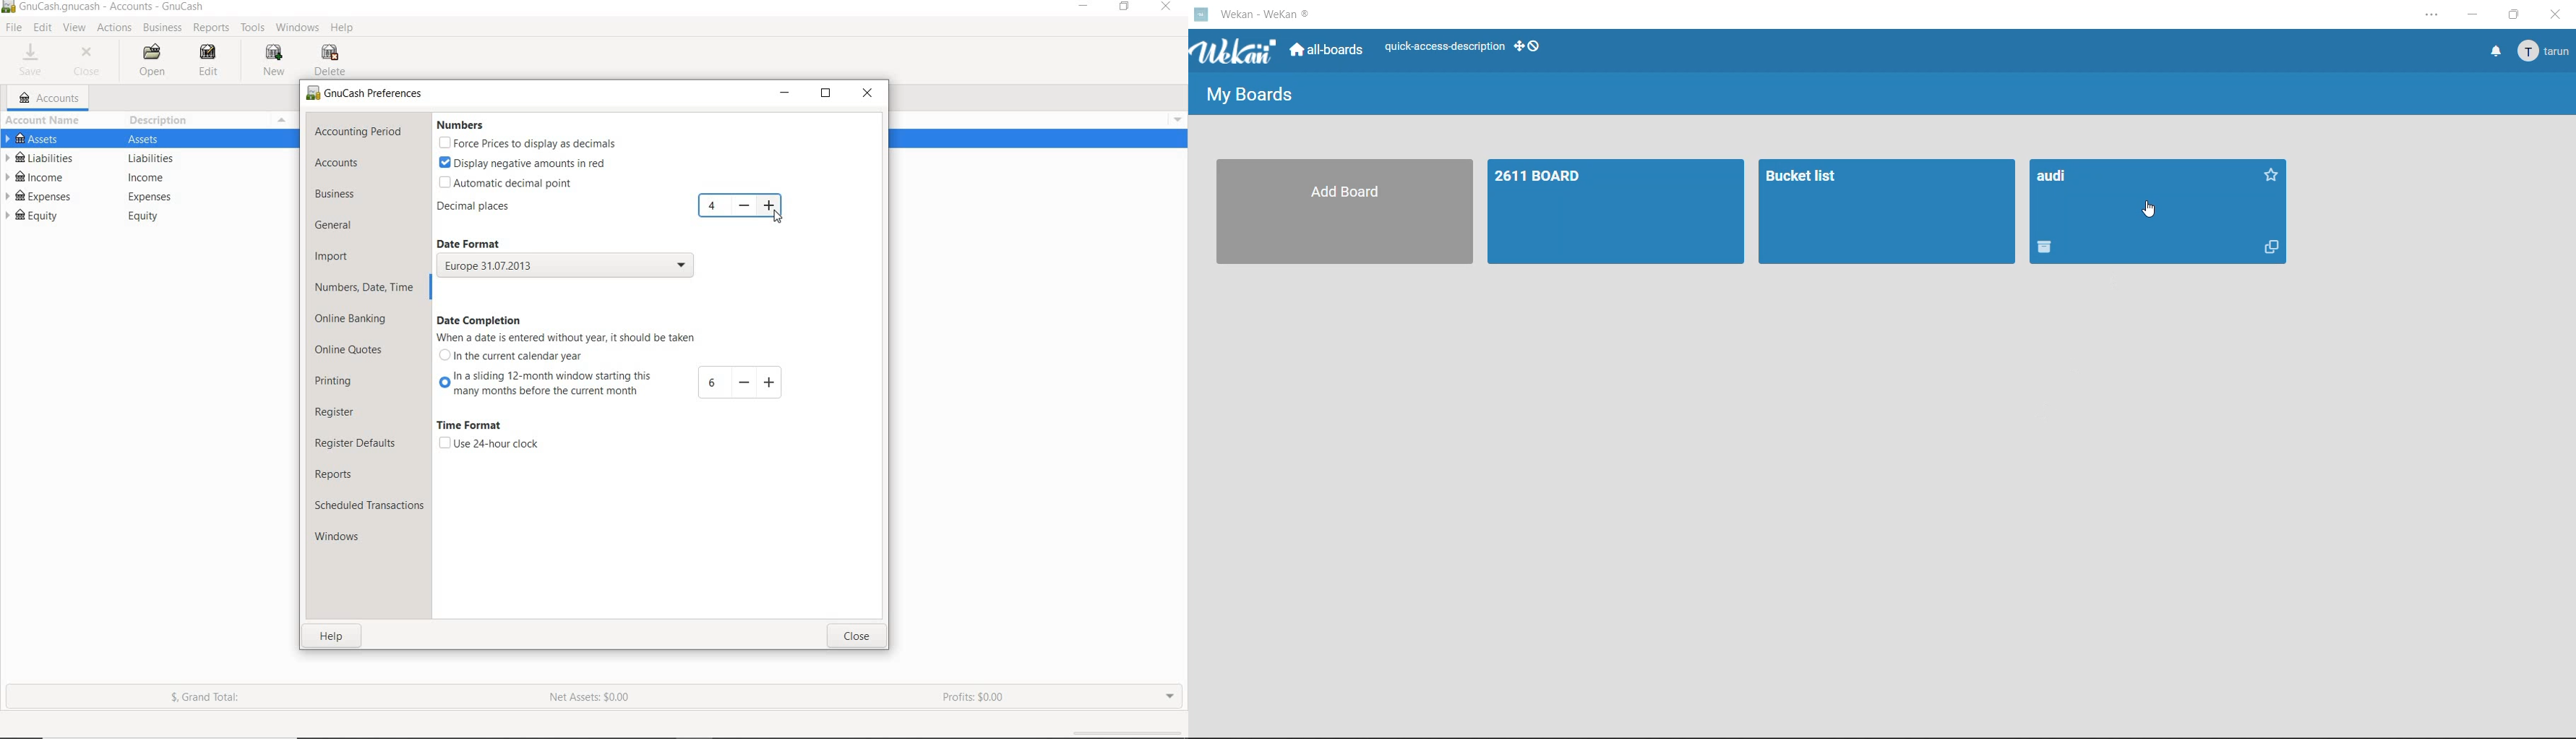  What do you see at coordinates (369, 505) in the screenshot?
I see `scheduled transactions` at bounding box center [369, 505].